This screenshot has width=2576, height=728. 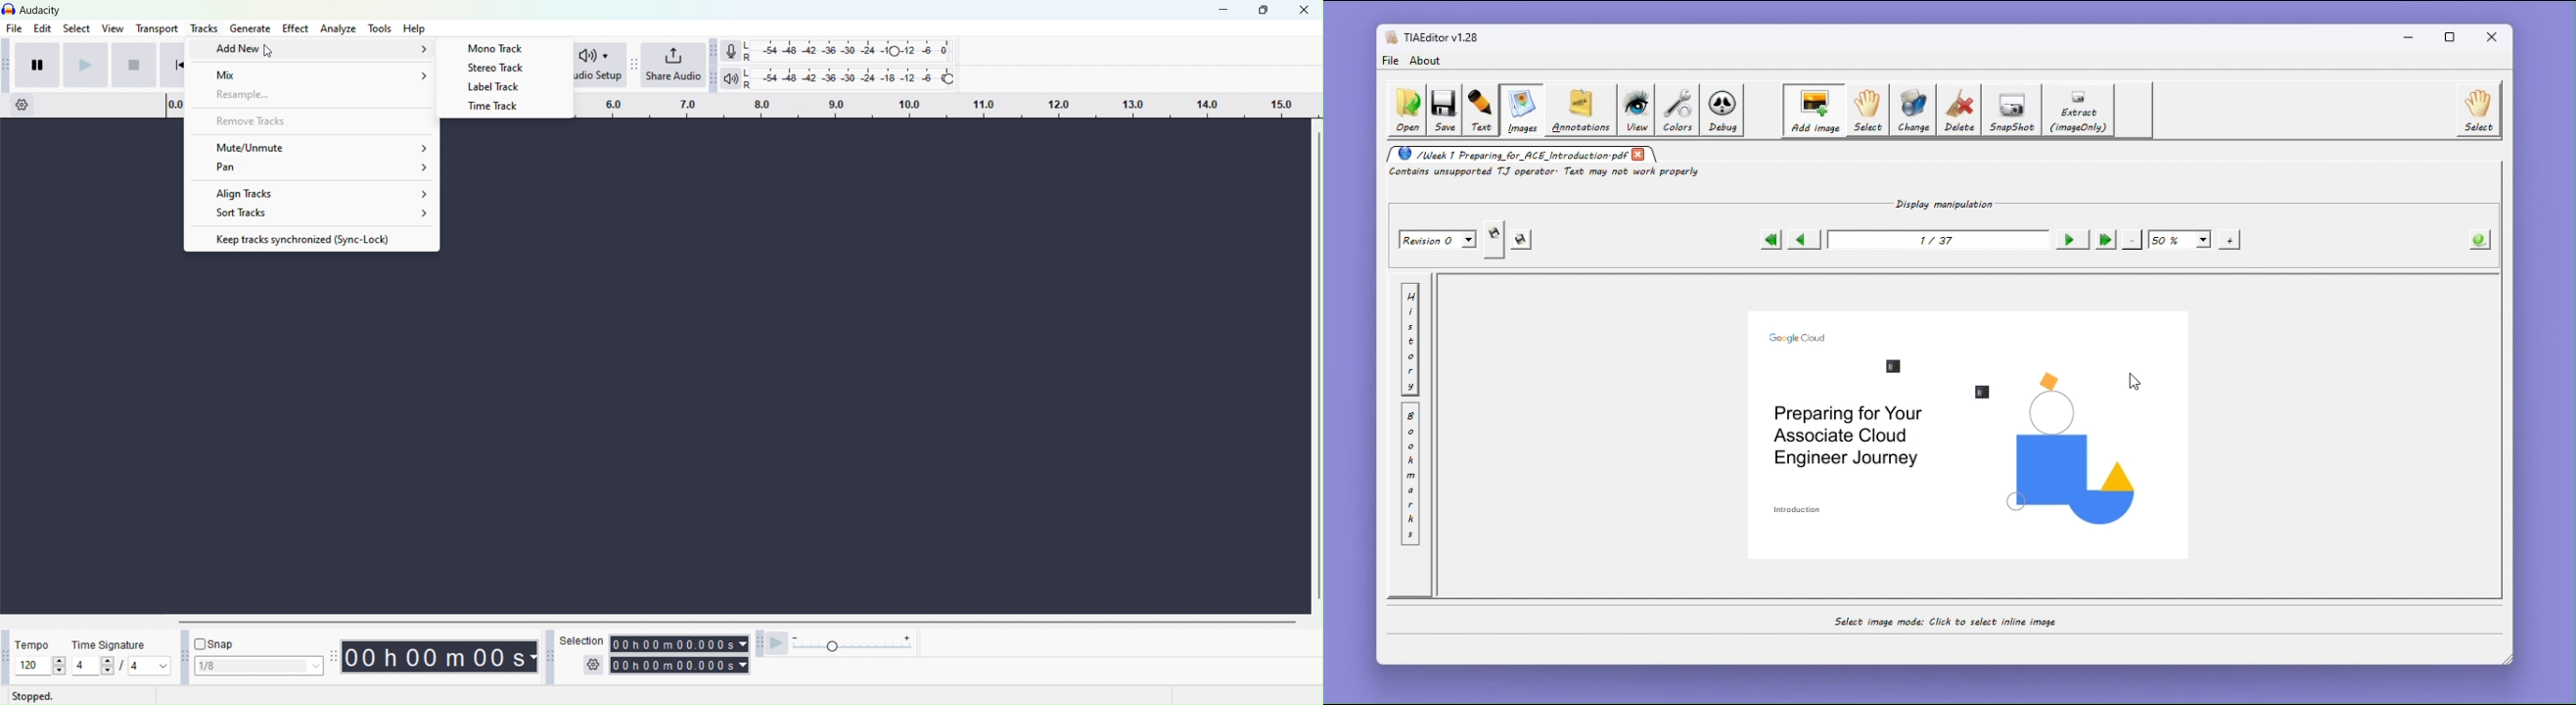 What do you see at coordinates (42, 10) in the screenshot?
I see `current window: Audacity` at bounding box center [42, 10].